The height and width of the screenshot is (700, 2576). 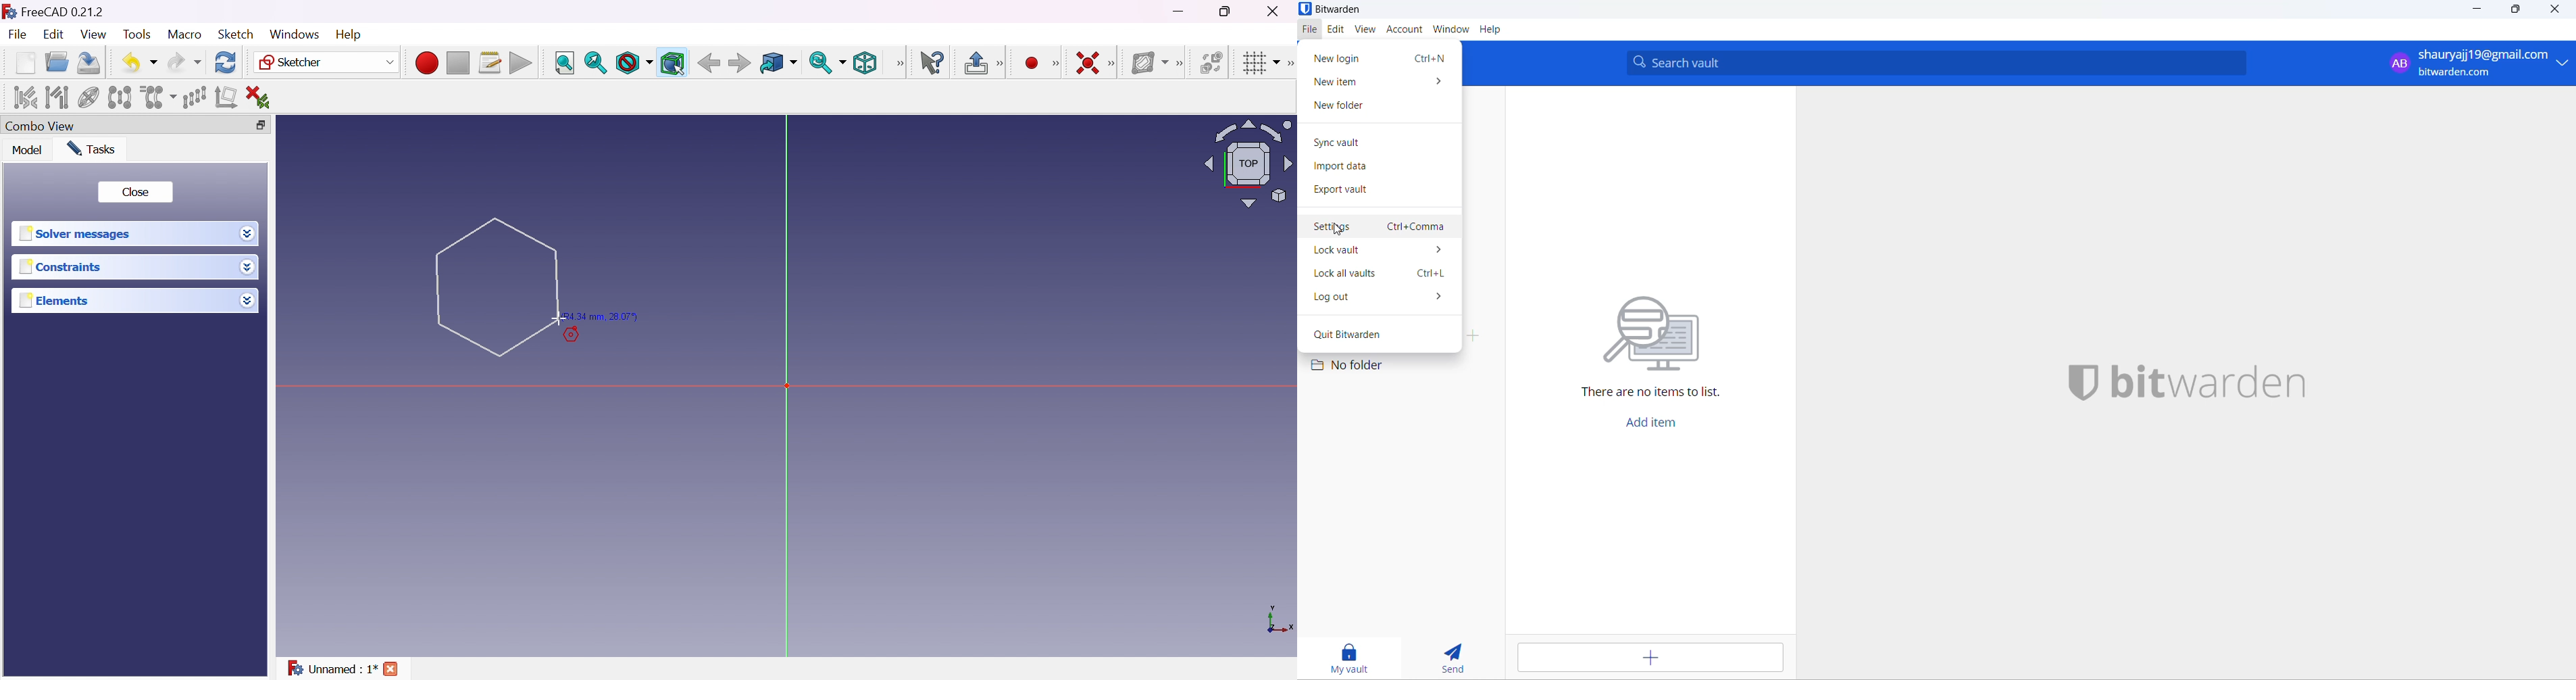 What do you see at coordinates (1375, 335) in the screenshot?
I see `quit bitwarden` at bounding box center [1375, 335].